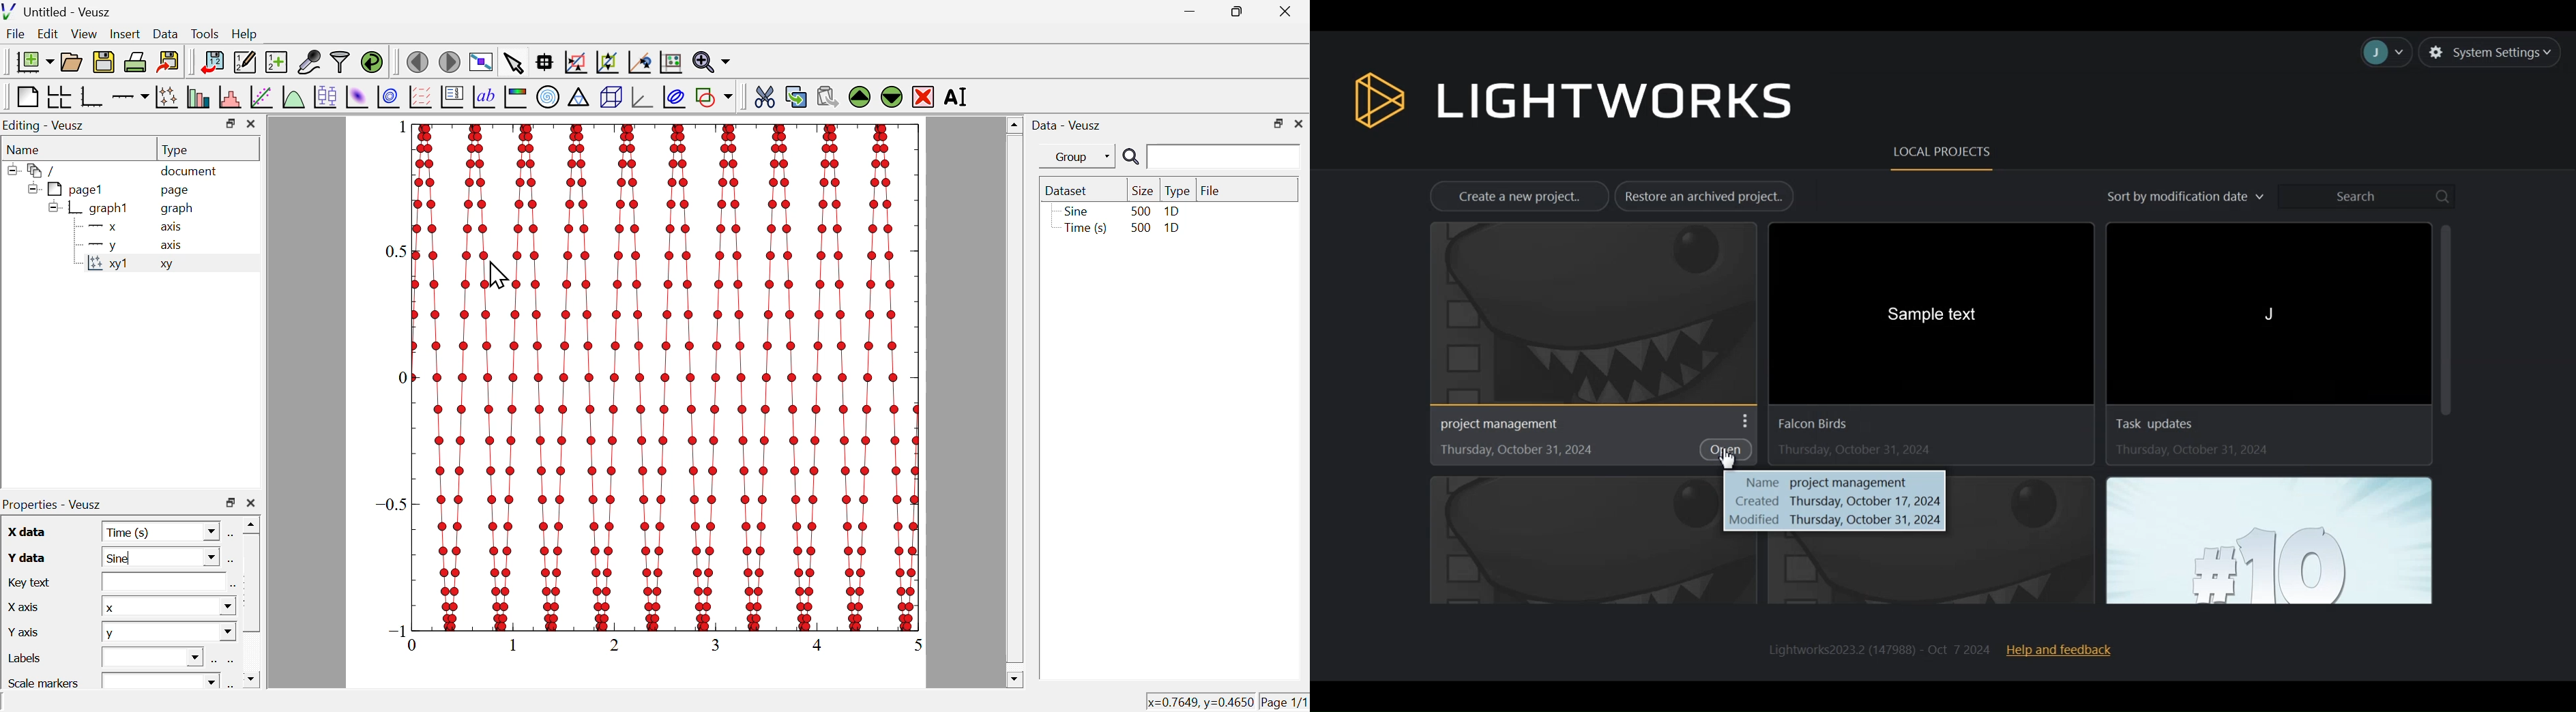  What do you see at coordinates (156, 655) in the screenshot?
I see `text box` at bounding box center [156, 655].